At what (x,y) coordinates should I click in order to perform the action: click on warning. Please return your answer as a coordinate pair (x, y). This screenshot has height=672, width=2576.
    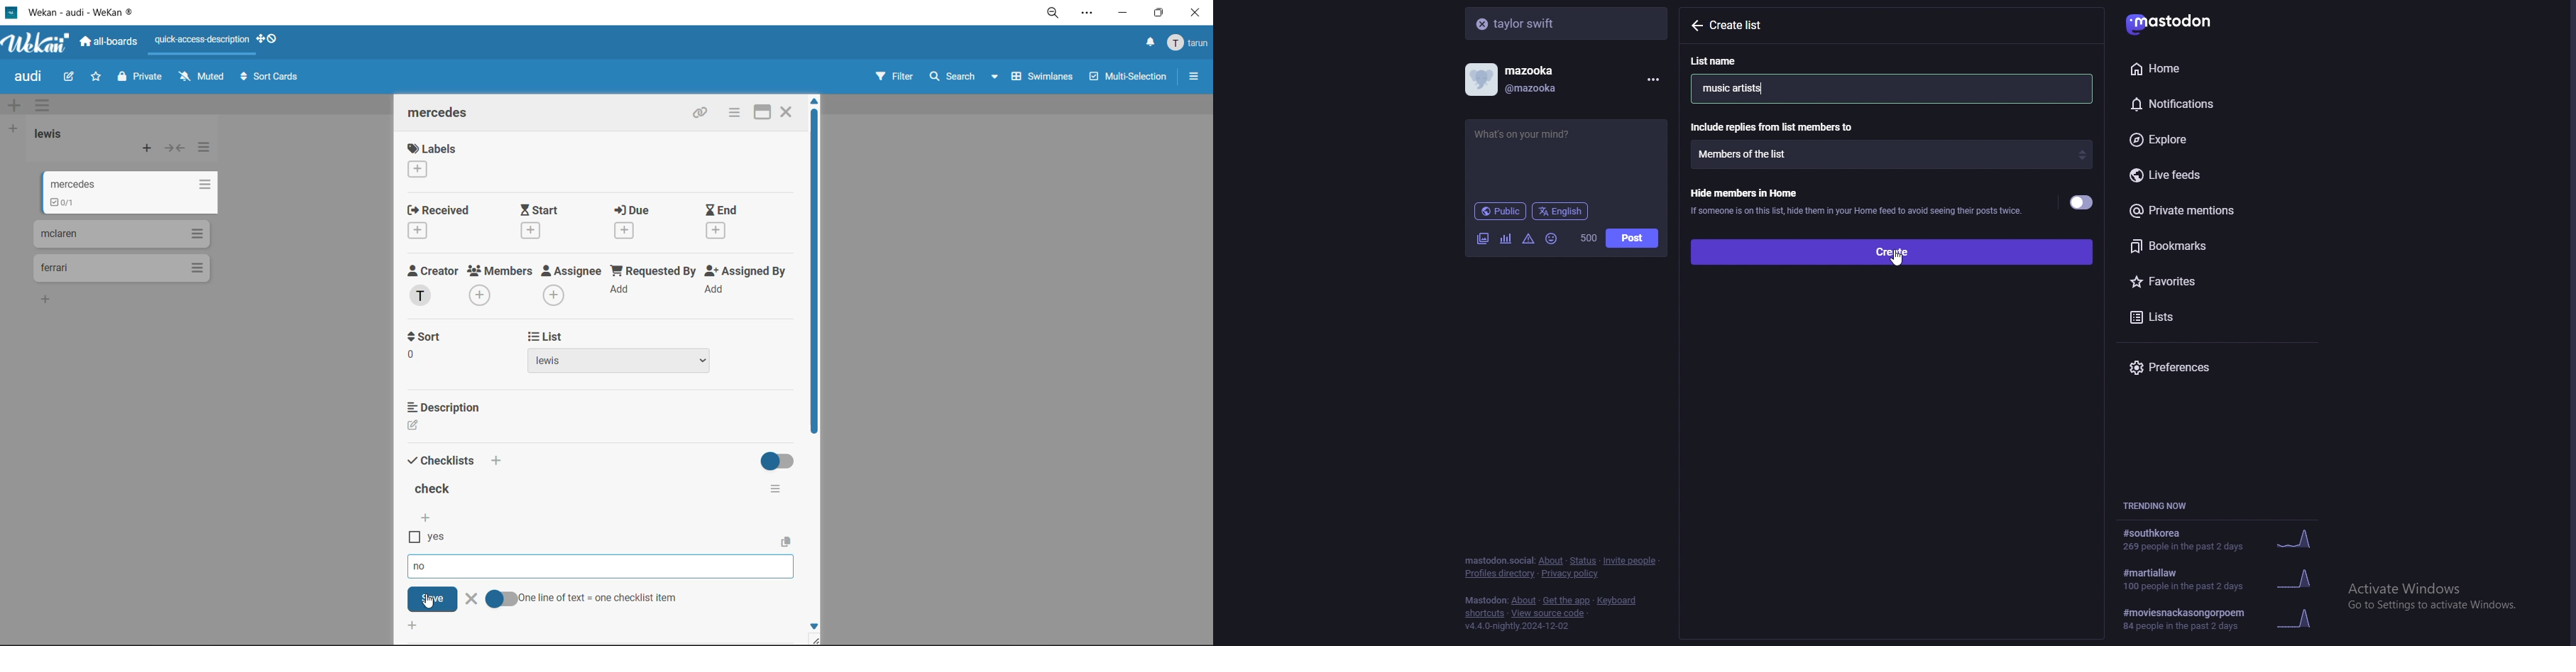
    Looking at the image, I should click on (1529, 238).